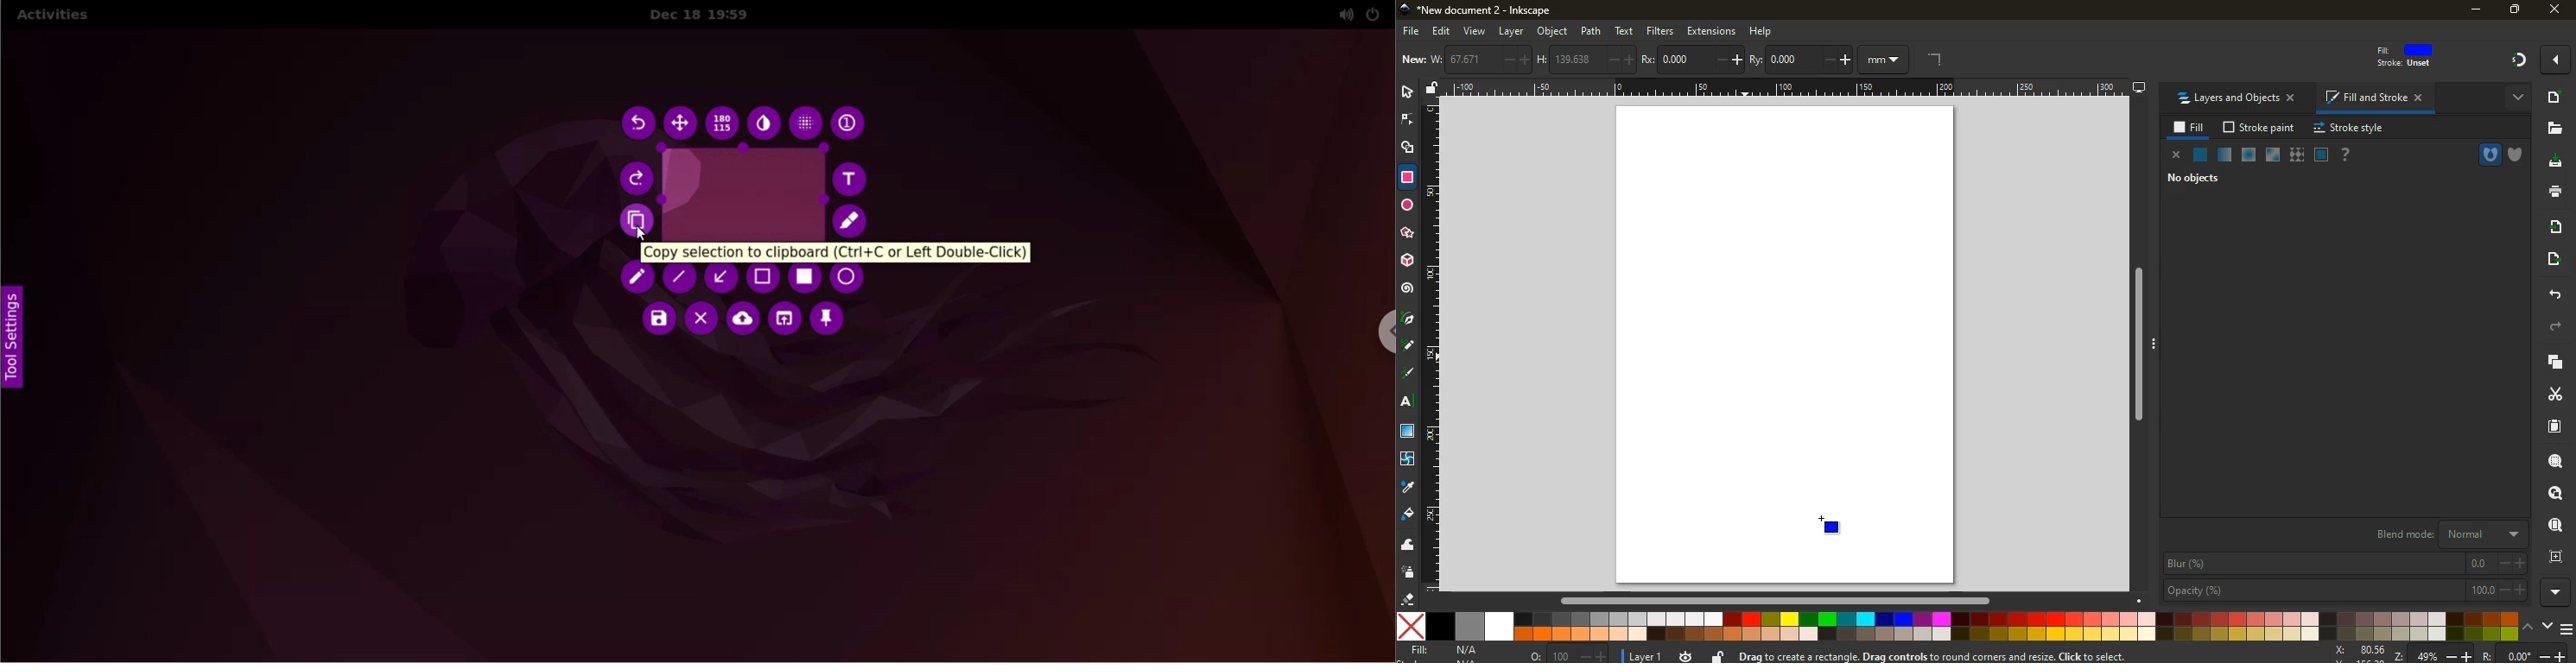  What do you see at coordinates (2406, 55) in the screenshot?
I see `fill` at bounding box center [2406, 55].